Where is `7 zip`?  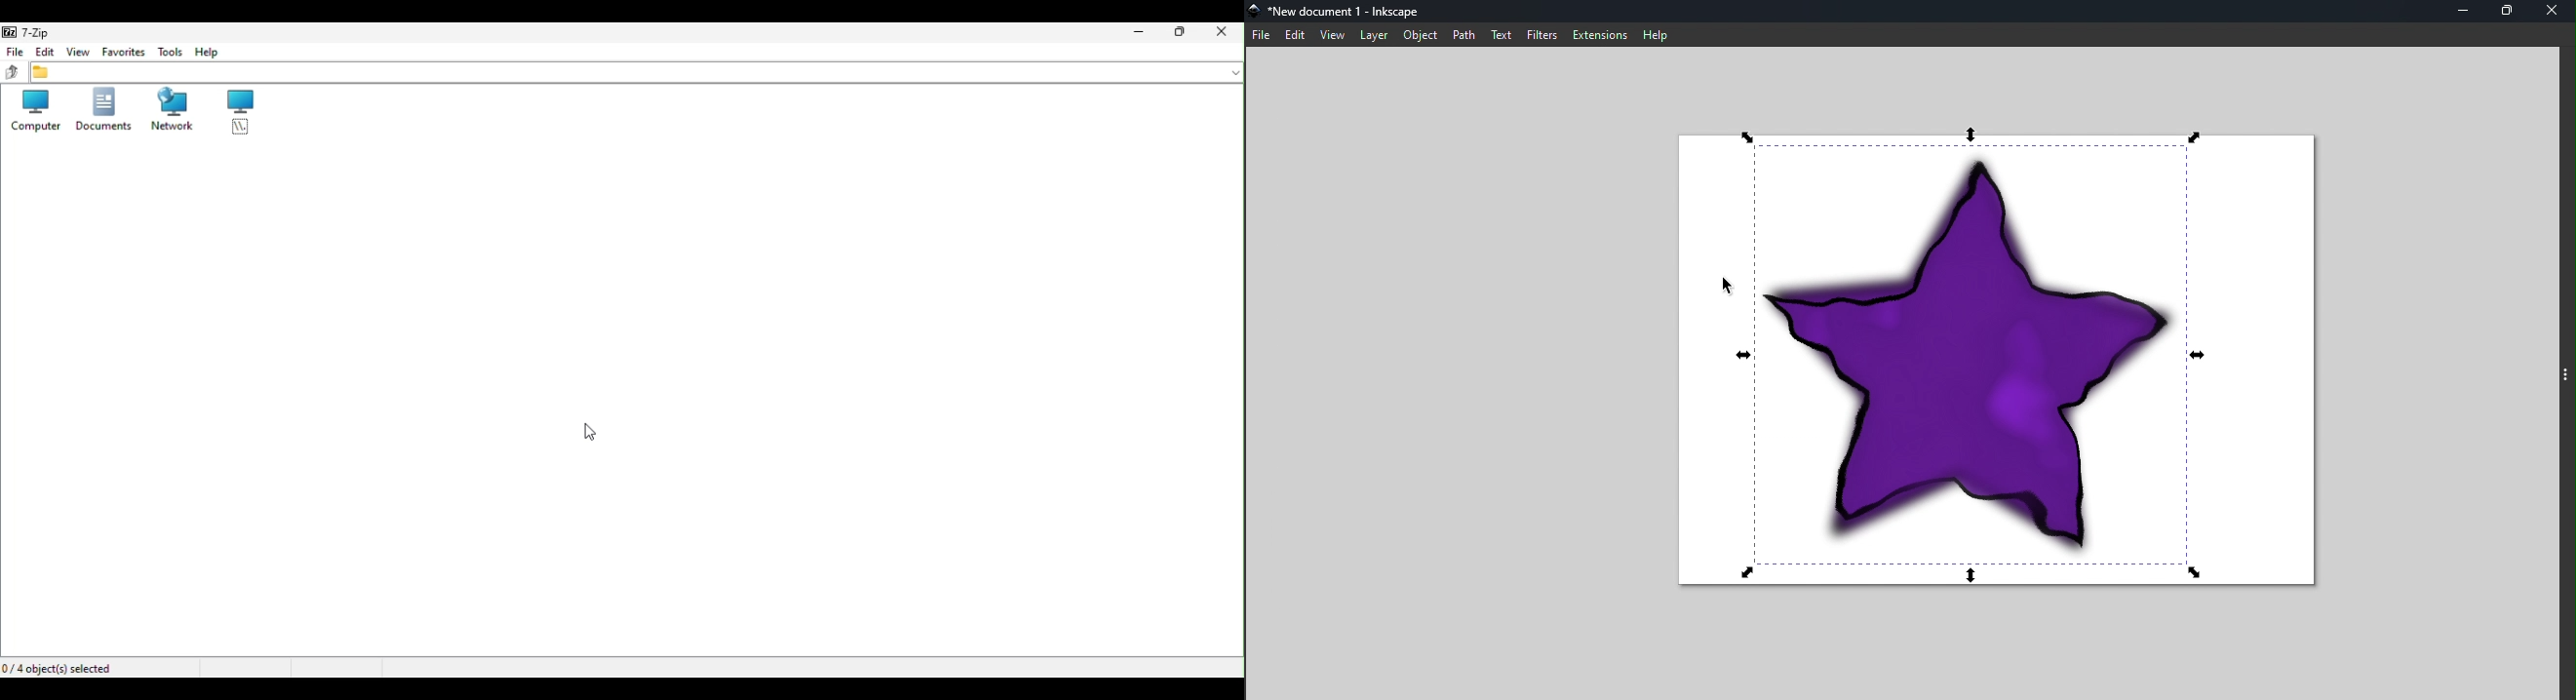
7 zip is located at coordinates (25, 31).